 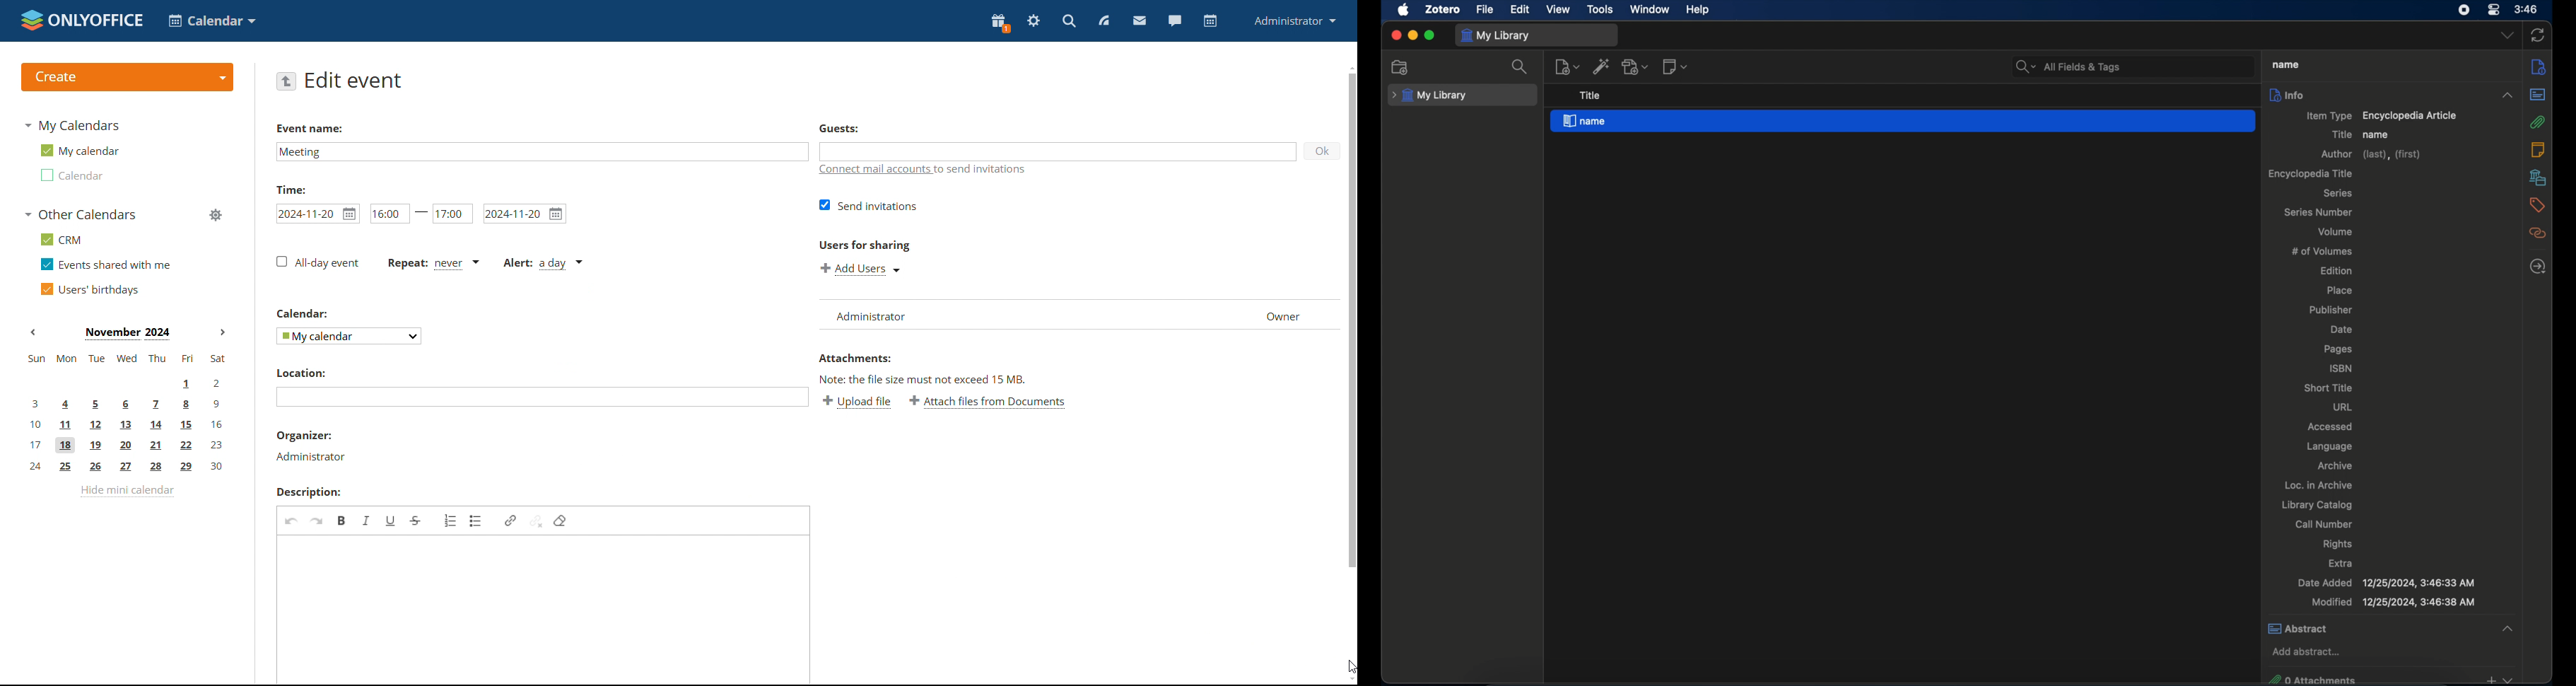 What do you see at coordinates (1520, 66) in the screenshot?
I see `search` at bounding box center [1520, 66].